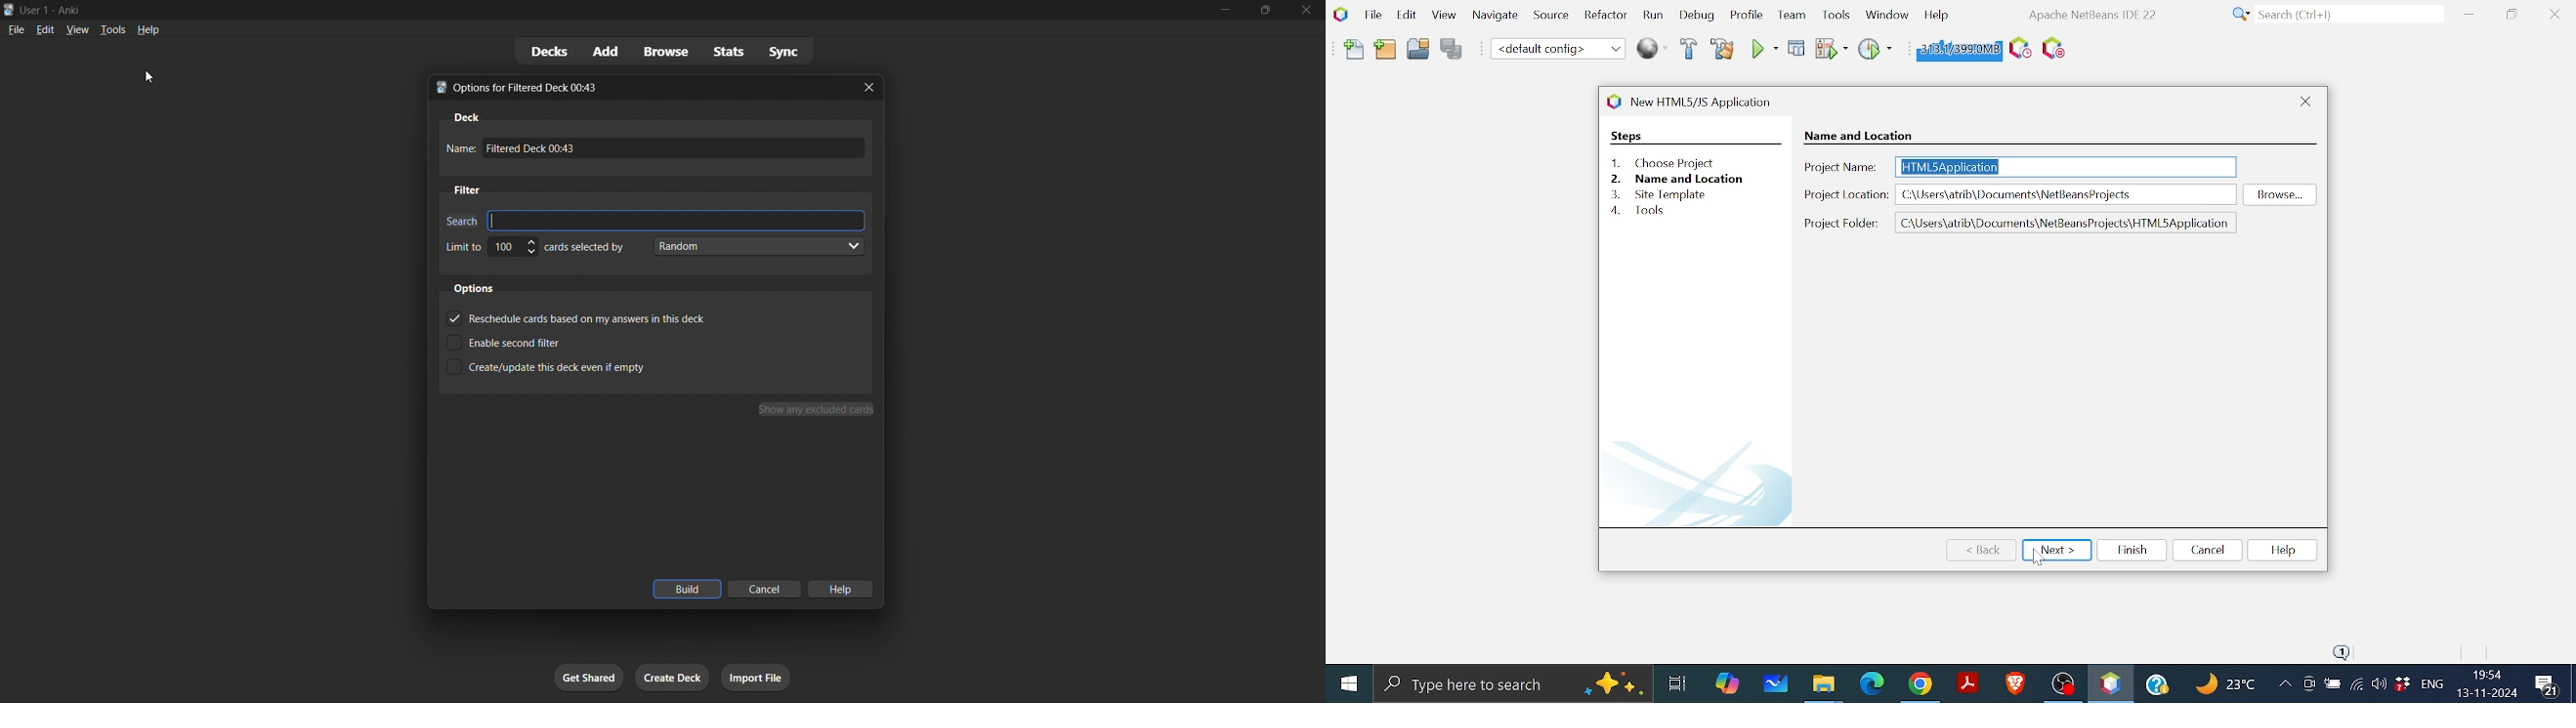 The height and width of the screenshot is (728, 2576). I want to click on cursor, so click(2042, 560).